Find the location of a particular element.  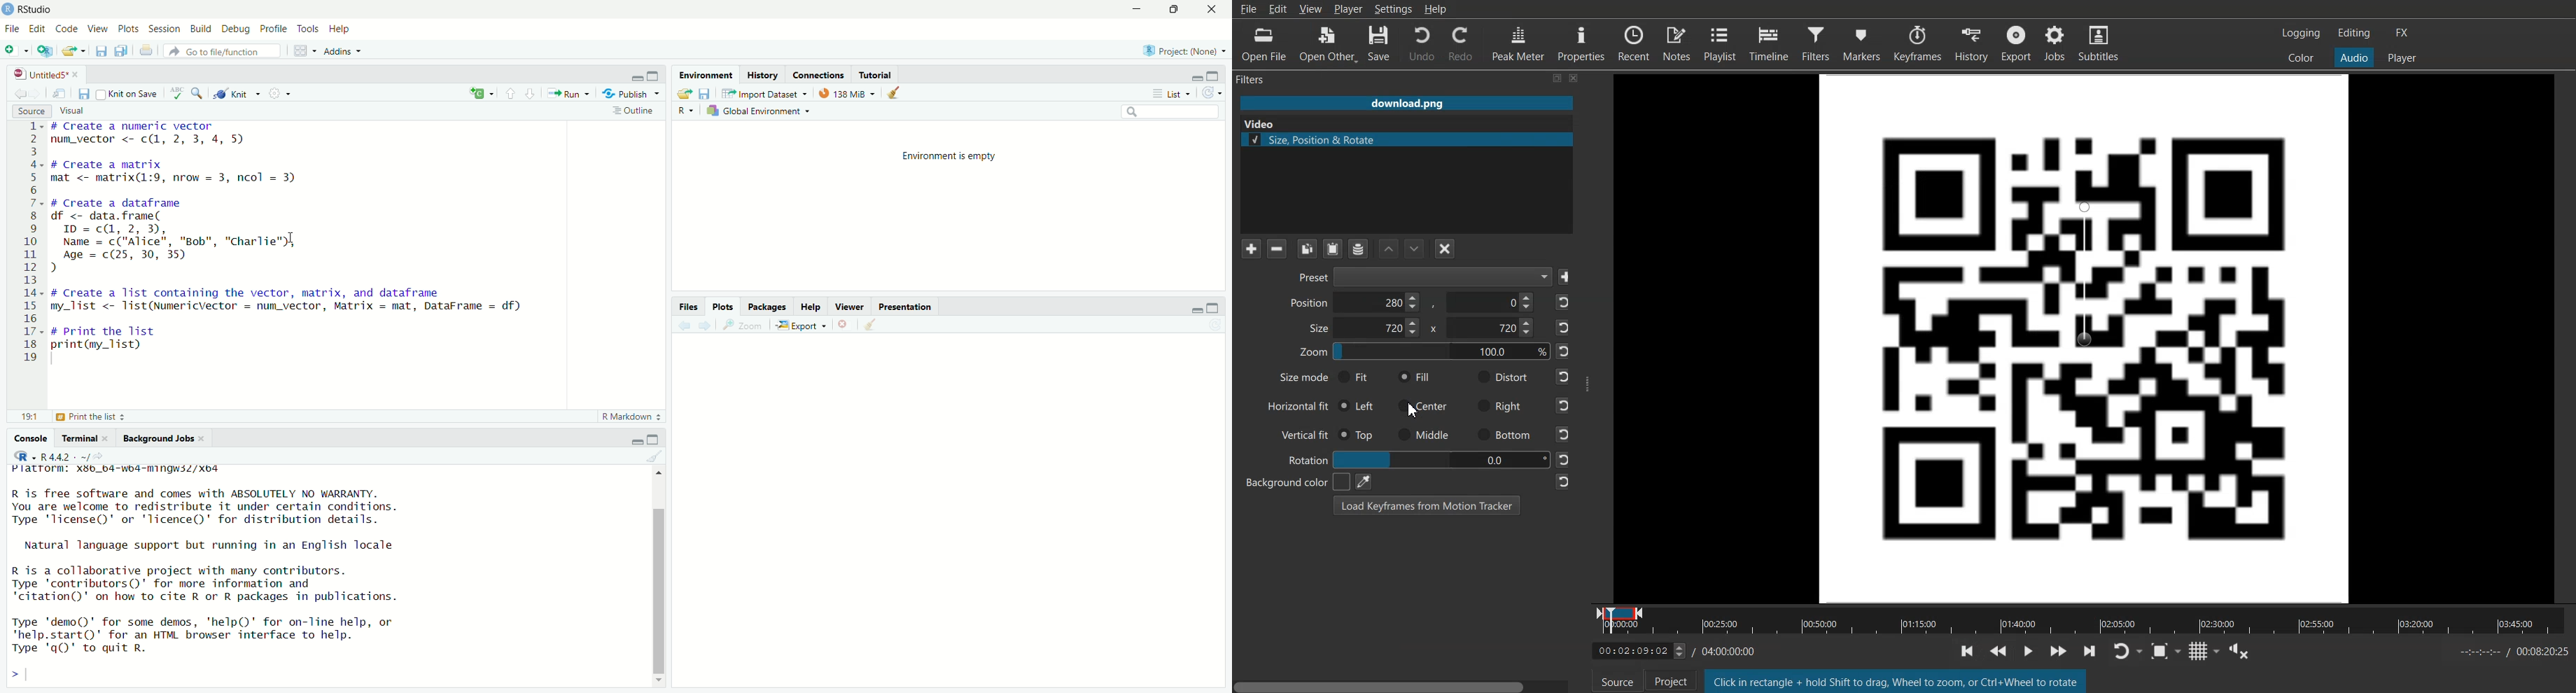

Switch to the effect layout is located at coordinates (2402, 33).